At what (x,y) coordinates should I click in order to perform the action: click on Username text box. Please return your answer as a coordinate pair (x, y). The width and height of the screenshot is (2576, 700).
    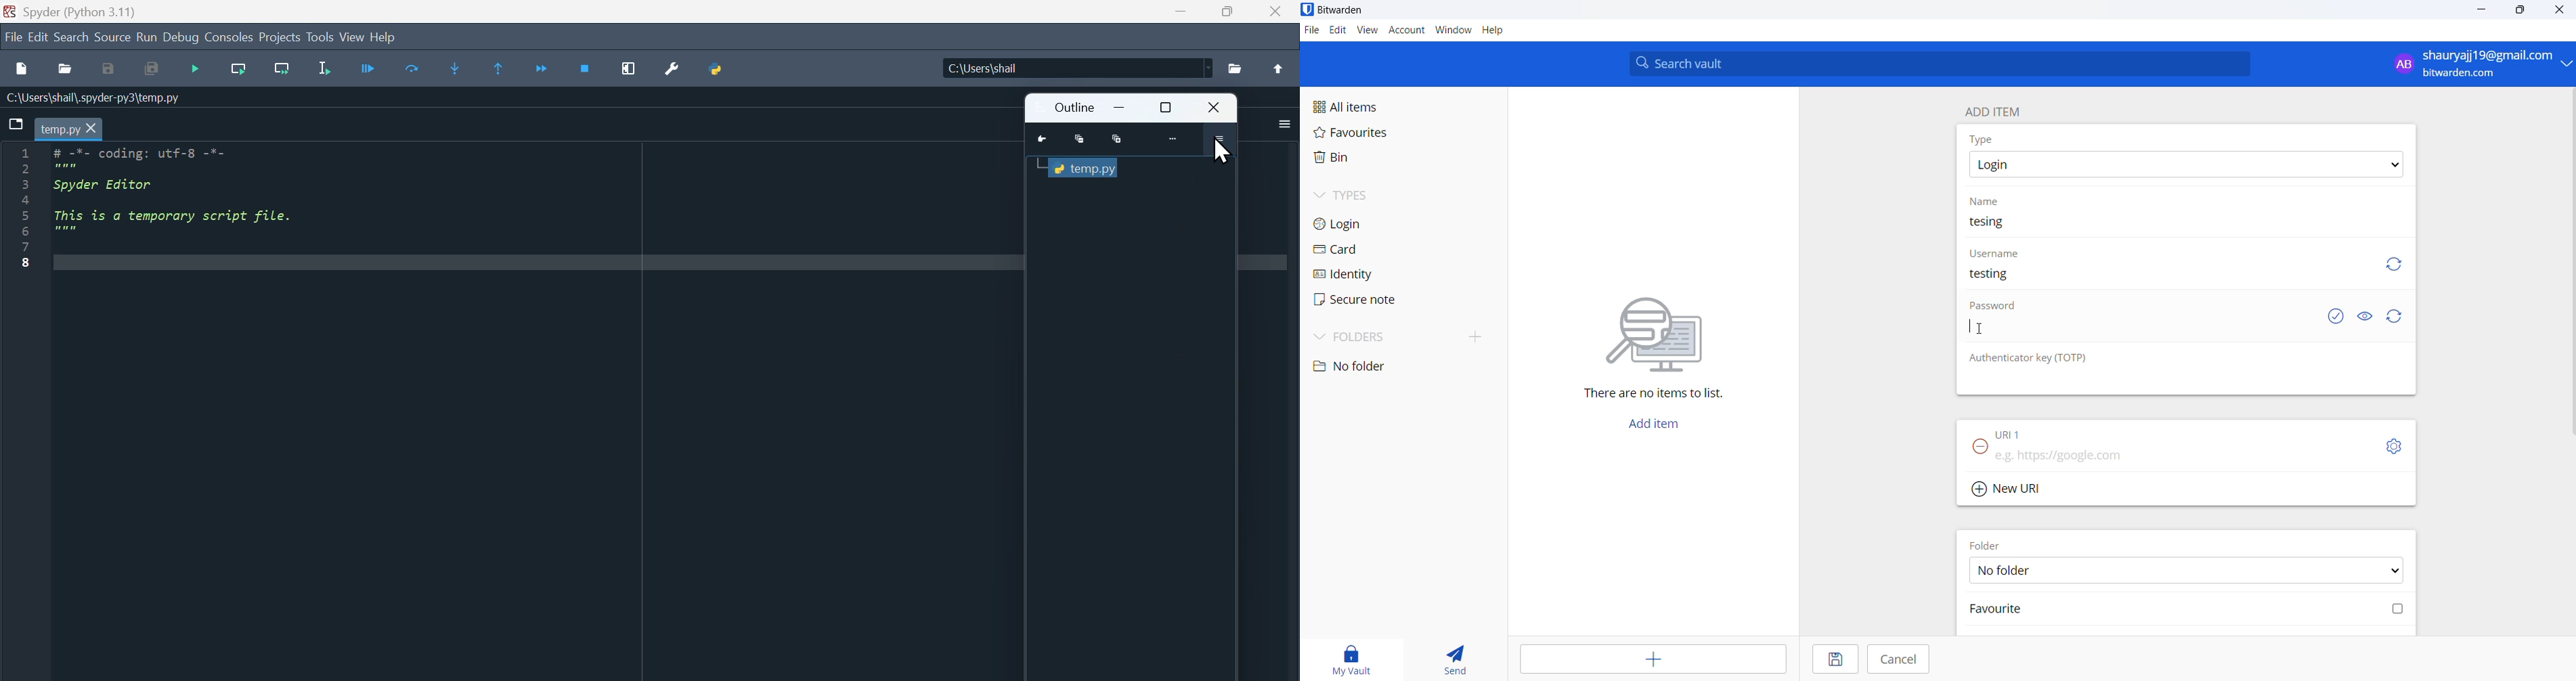
    Looking at the image, I should click on (2161, 280).